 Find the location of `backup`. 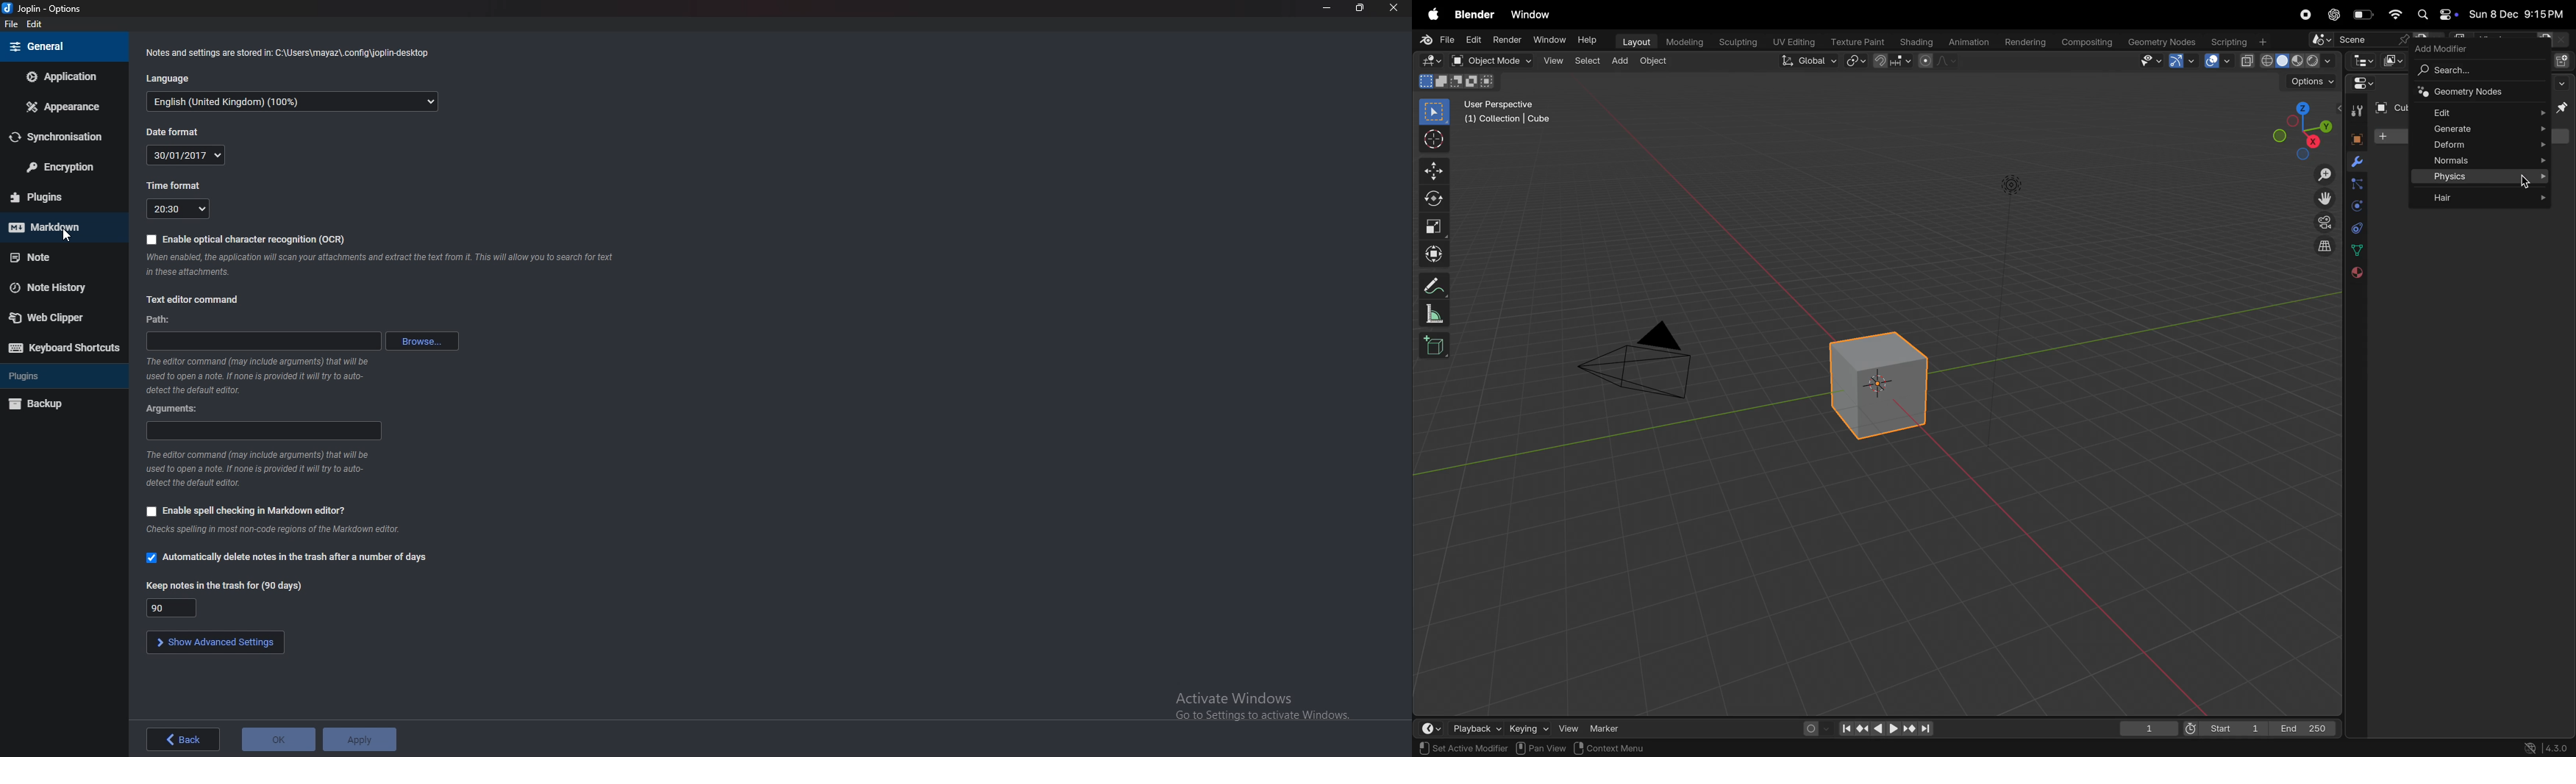

backup is located at coordinates (58, 404).